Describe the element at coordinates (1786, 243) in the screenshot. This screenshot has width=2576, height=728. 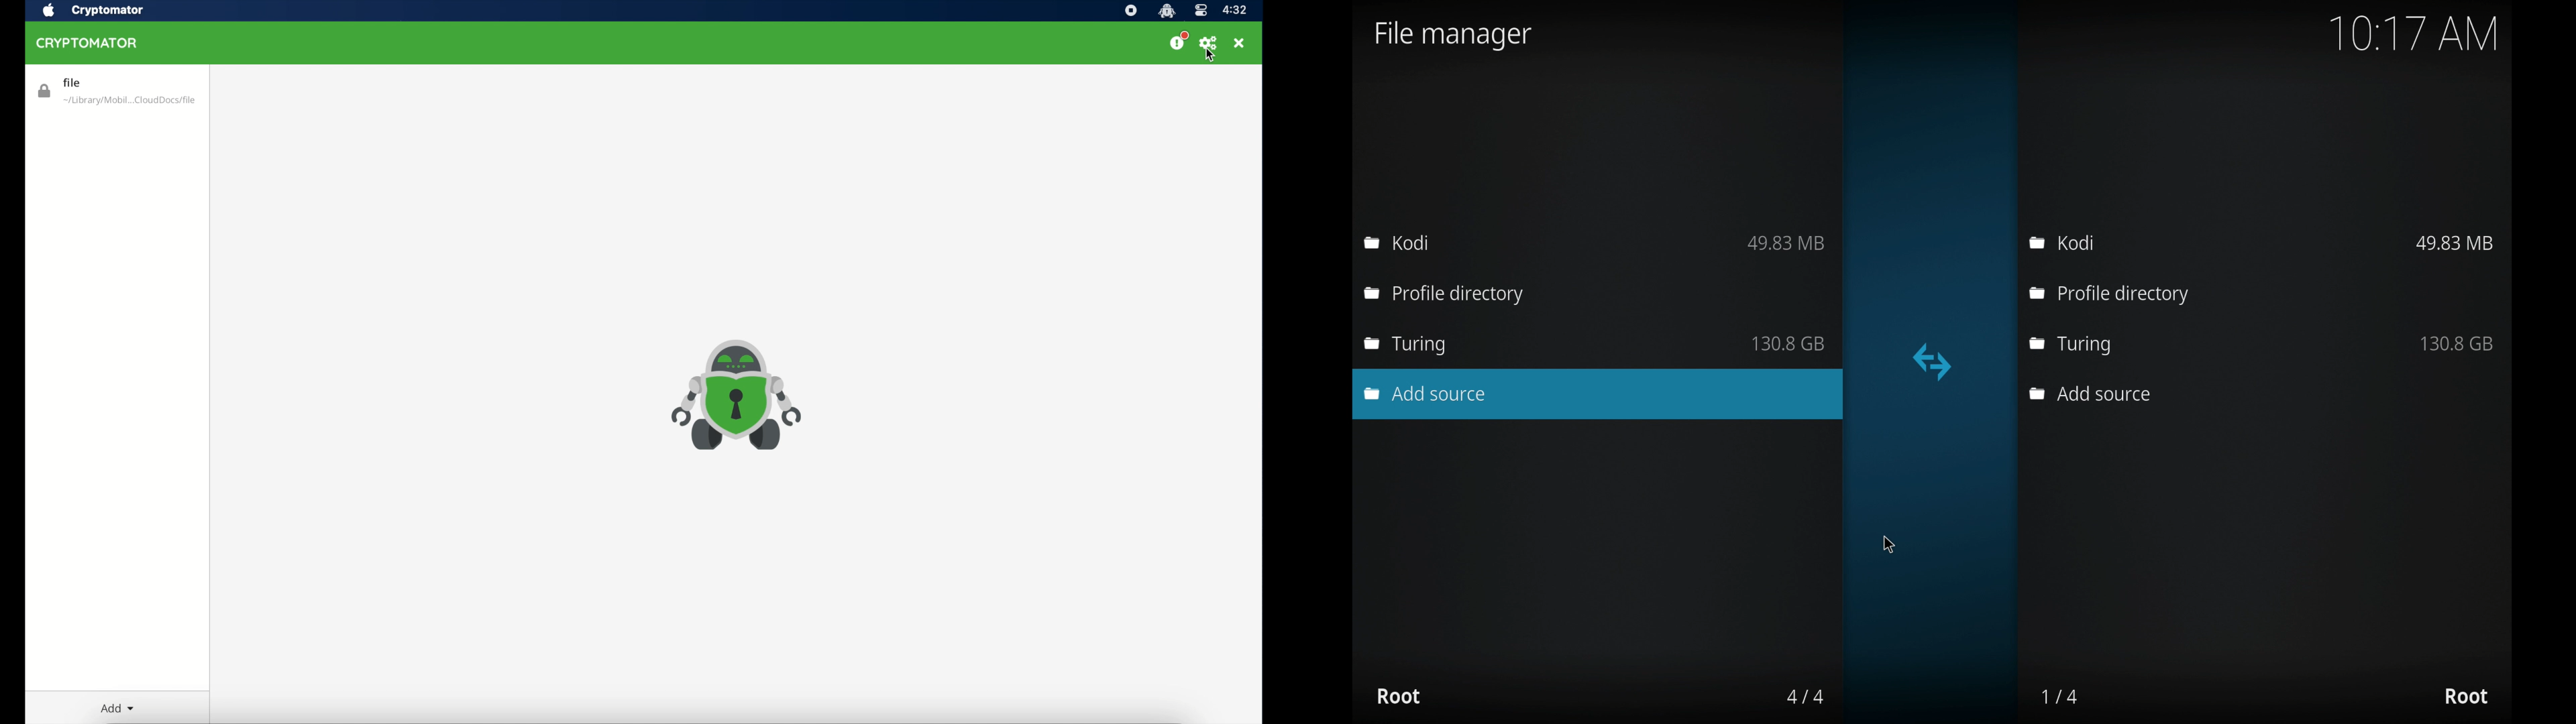
I see `49.83 MB` at that location.